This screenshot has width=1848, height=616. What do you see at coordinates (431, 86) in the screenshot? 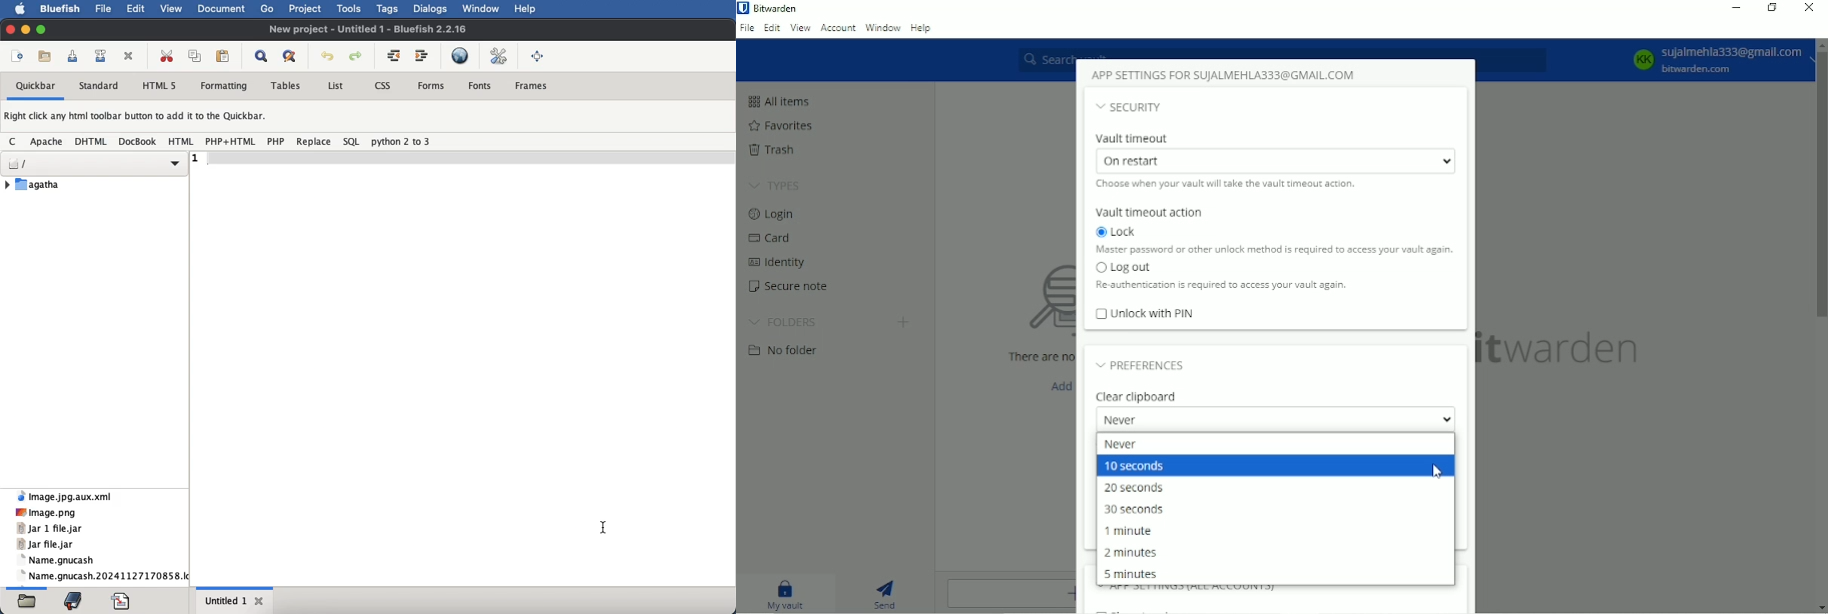
I see `forms` at bounding box center [431, 86].